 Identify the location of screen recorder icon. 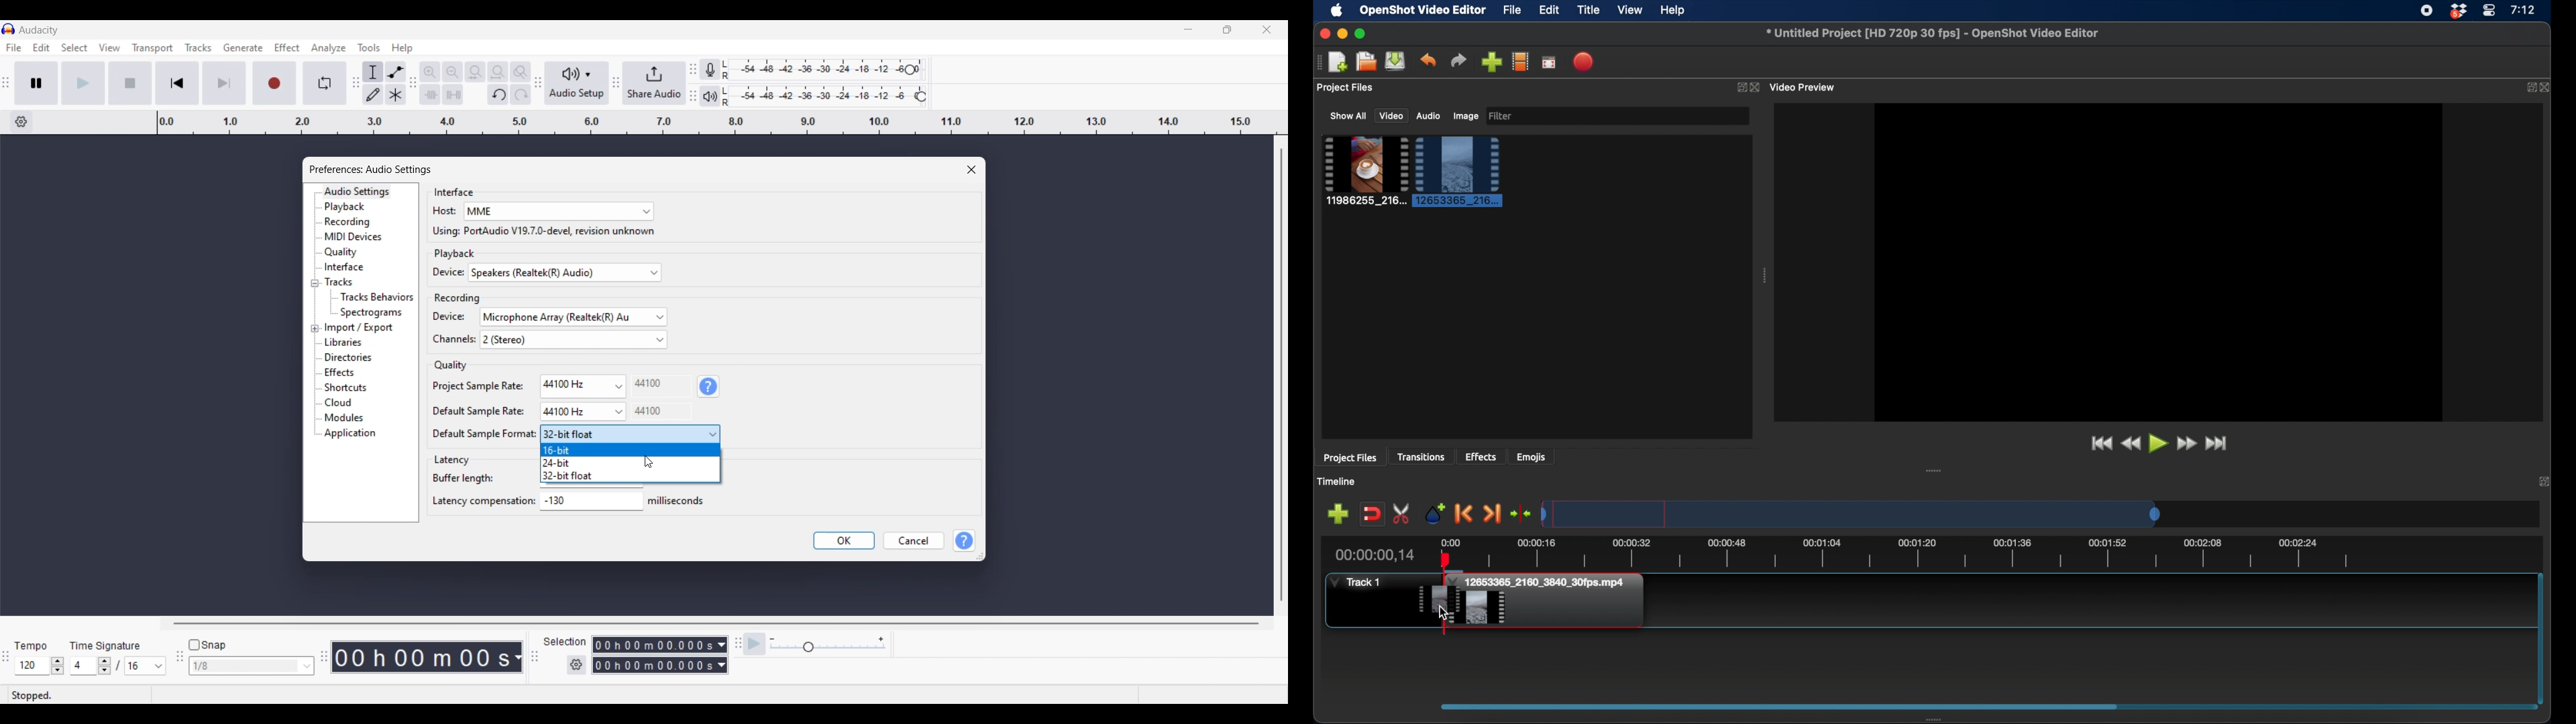
(2426, 11).